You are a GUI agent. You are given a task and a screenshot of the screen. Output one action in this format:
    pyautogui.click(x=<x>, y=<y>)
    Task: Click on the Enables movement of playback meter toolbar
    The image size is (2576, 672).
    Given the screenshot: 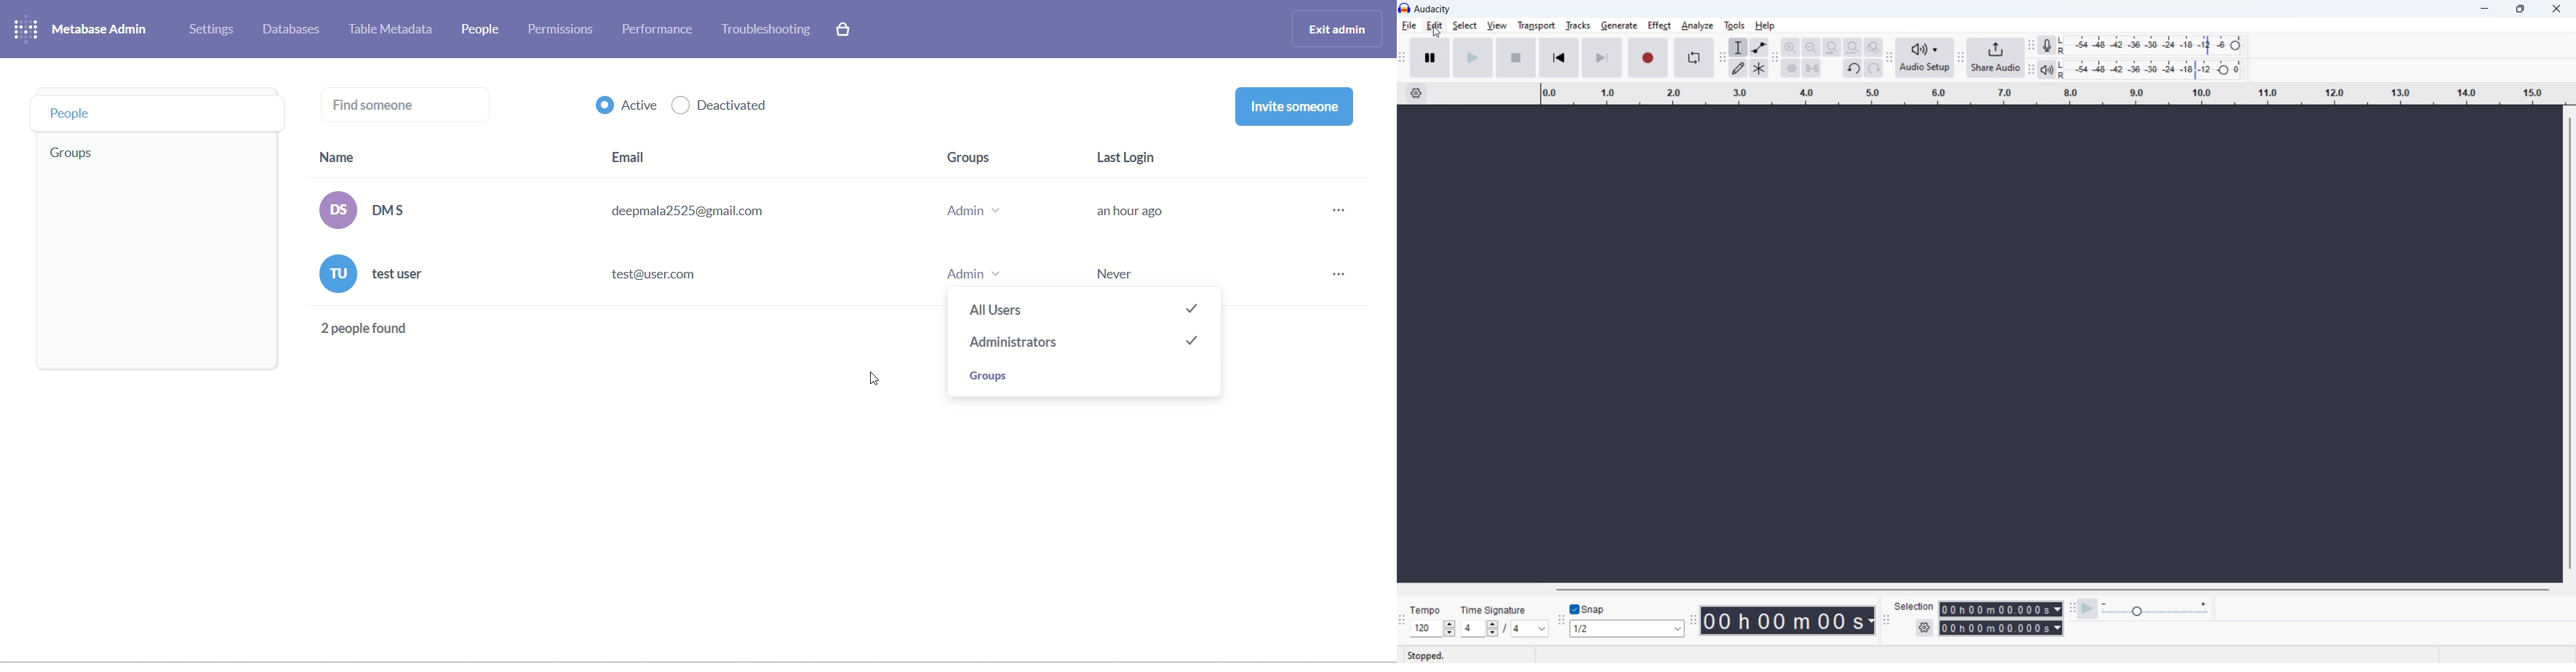 What is the action you would take?
    pyautogui.click(x=2031, y=69)
    